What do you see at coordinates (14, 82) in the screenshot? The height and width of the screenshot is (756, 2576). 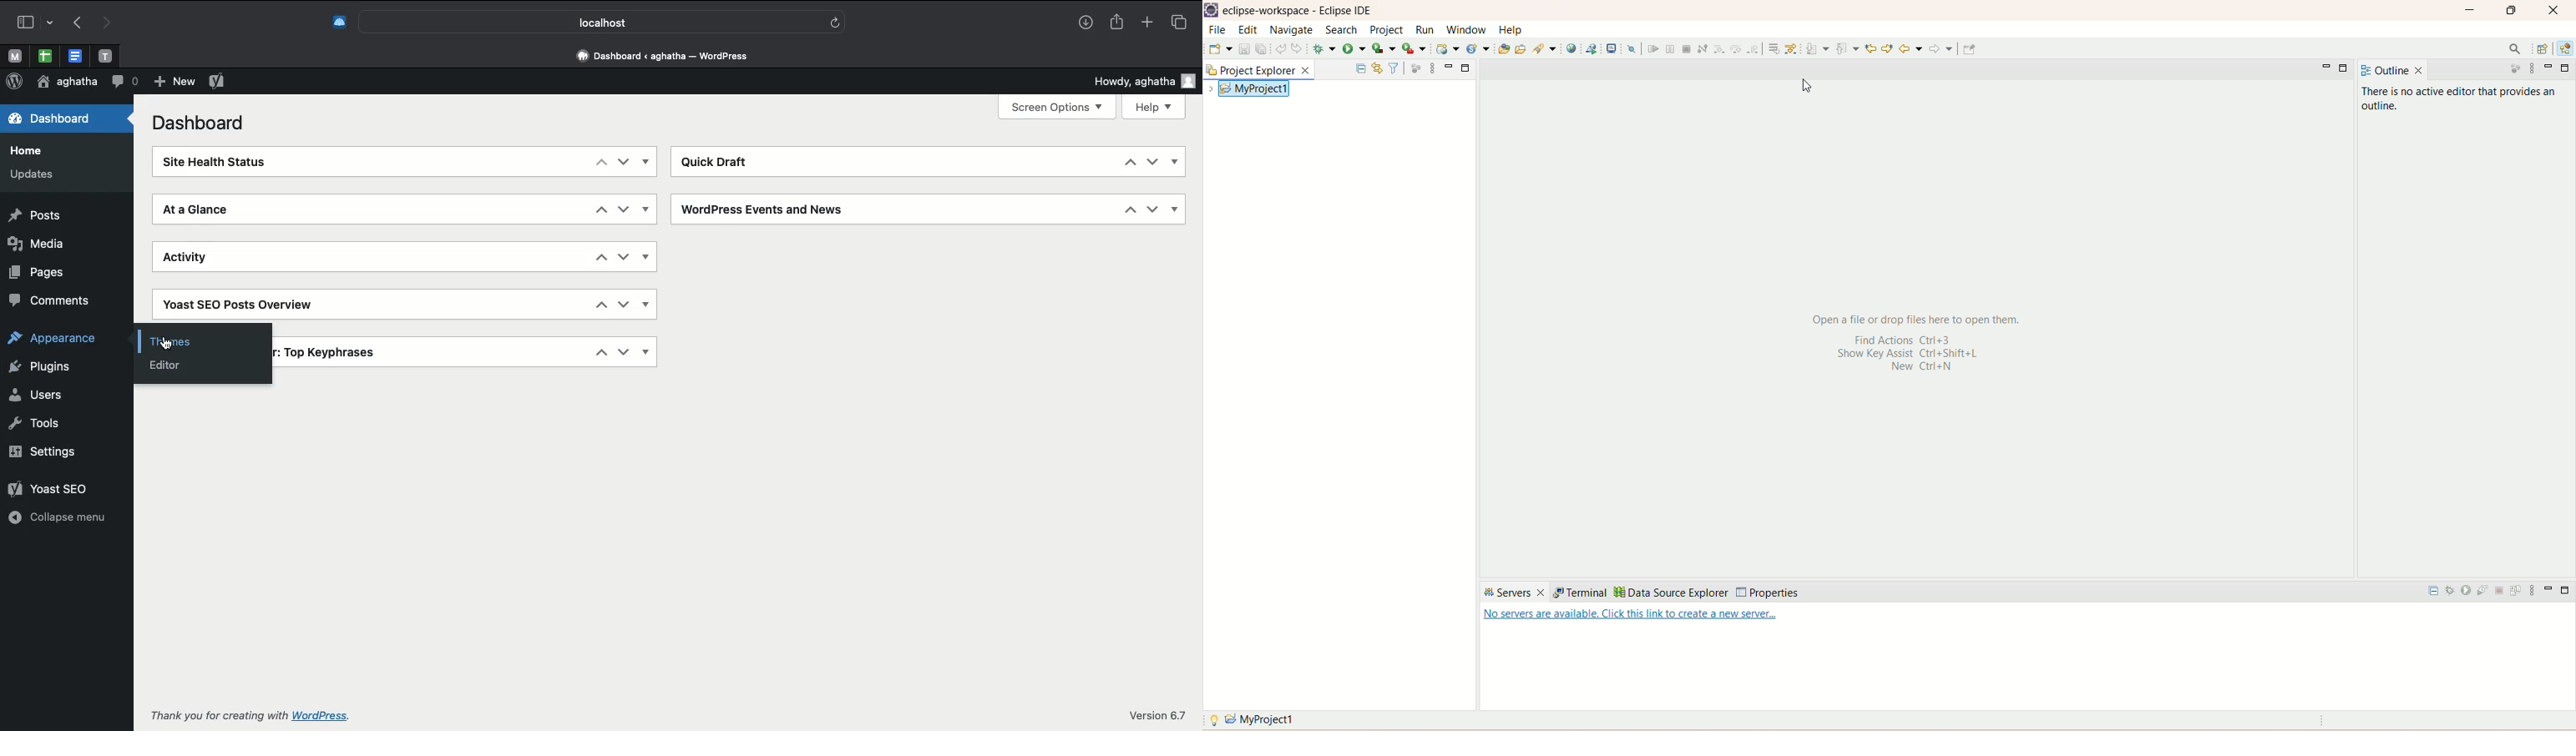 I see `Wordpress` at bounding box center [14, 82].